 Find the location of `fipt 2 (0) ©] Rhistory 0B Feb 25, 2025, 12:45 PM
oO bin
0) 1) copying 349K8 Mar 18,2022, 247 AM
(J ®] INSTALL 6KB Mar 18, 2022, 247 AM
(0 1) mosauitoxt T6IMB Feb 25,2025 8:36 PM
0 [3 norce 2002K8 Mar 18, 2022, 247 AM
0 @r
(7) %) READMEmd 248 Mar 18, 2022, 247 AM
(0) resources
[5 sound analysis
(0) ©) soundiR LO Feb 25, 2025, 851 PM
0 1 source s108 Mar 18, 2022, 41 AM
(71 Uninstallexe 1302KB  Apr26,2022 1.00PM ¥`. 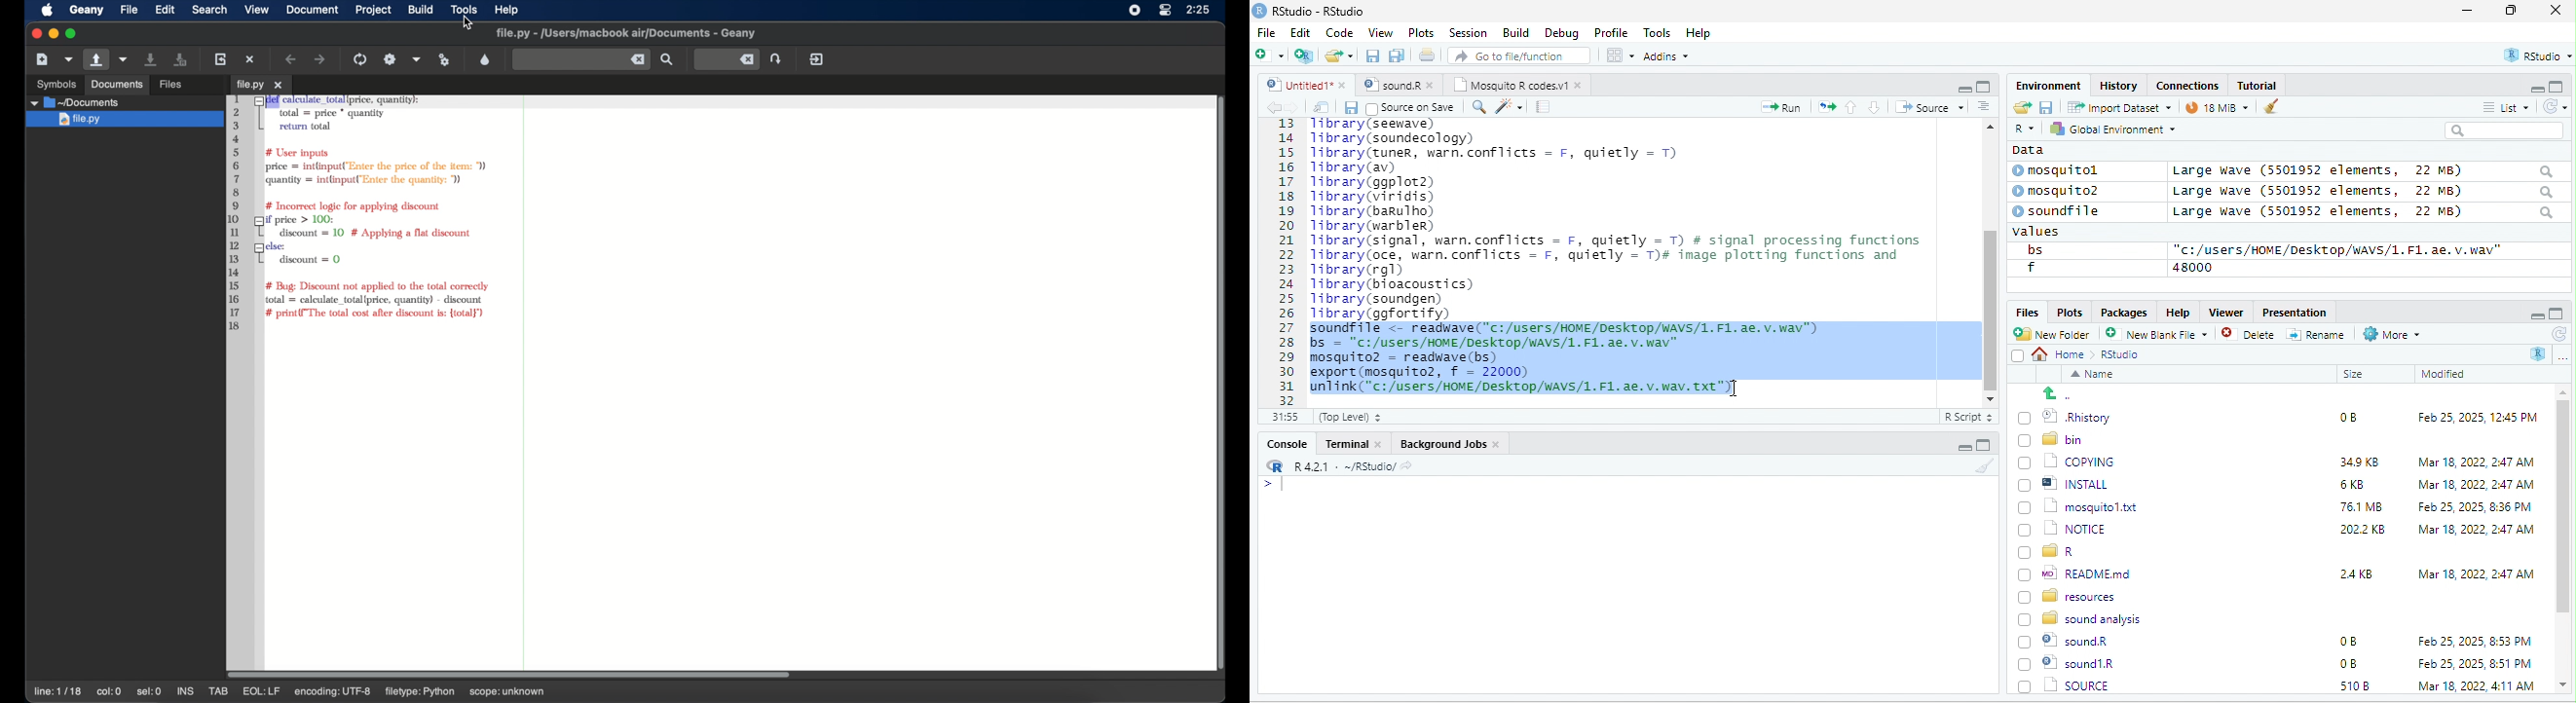

fipt 2 (0) ©] Rhistory 0B Feb 25, 2025, 12:45 PM
oO bin
0) 1) copying 349K8 Mar 18,2022, 247 AM
(J ®] INSTALL 6KB Mar 18, 2022, 247 AM
(0 1) mosauitoxt T6IMB Feb 25,2025 8:36 PM
0 [3 norce 2002K8 Mar 18, 2022, 247 AM
0 @r
(7) %) READMEmd 248 Mar 18, 2022, 247 AM
(0) resources
[5 sound analysis
(0) ©) soundiR LO Feb 25, 2025, 851 PM
0 1 source s108 Mar 18, 2022, 41 AM
(71 Uninstallexe 1302KB  Apr26,2022 1.00PM ¥ is located at coordinates (1633, 255).